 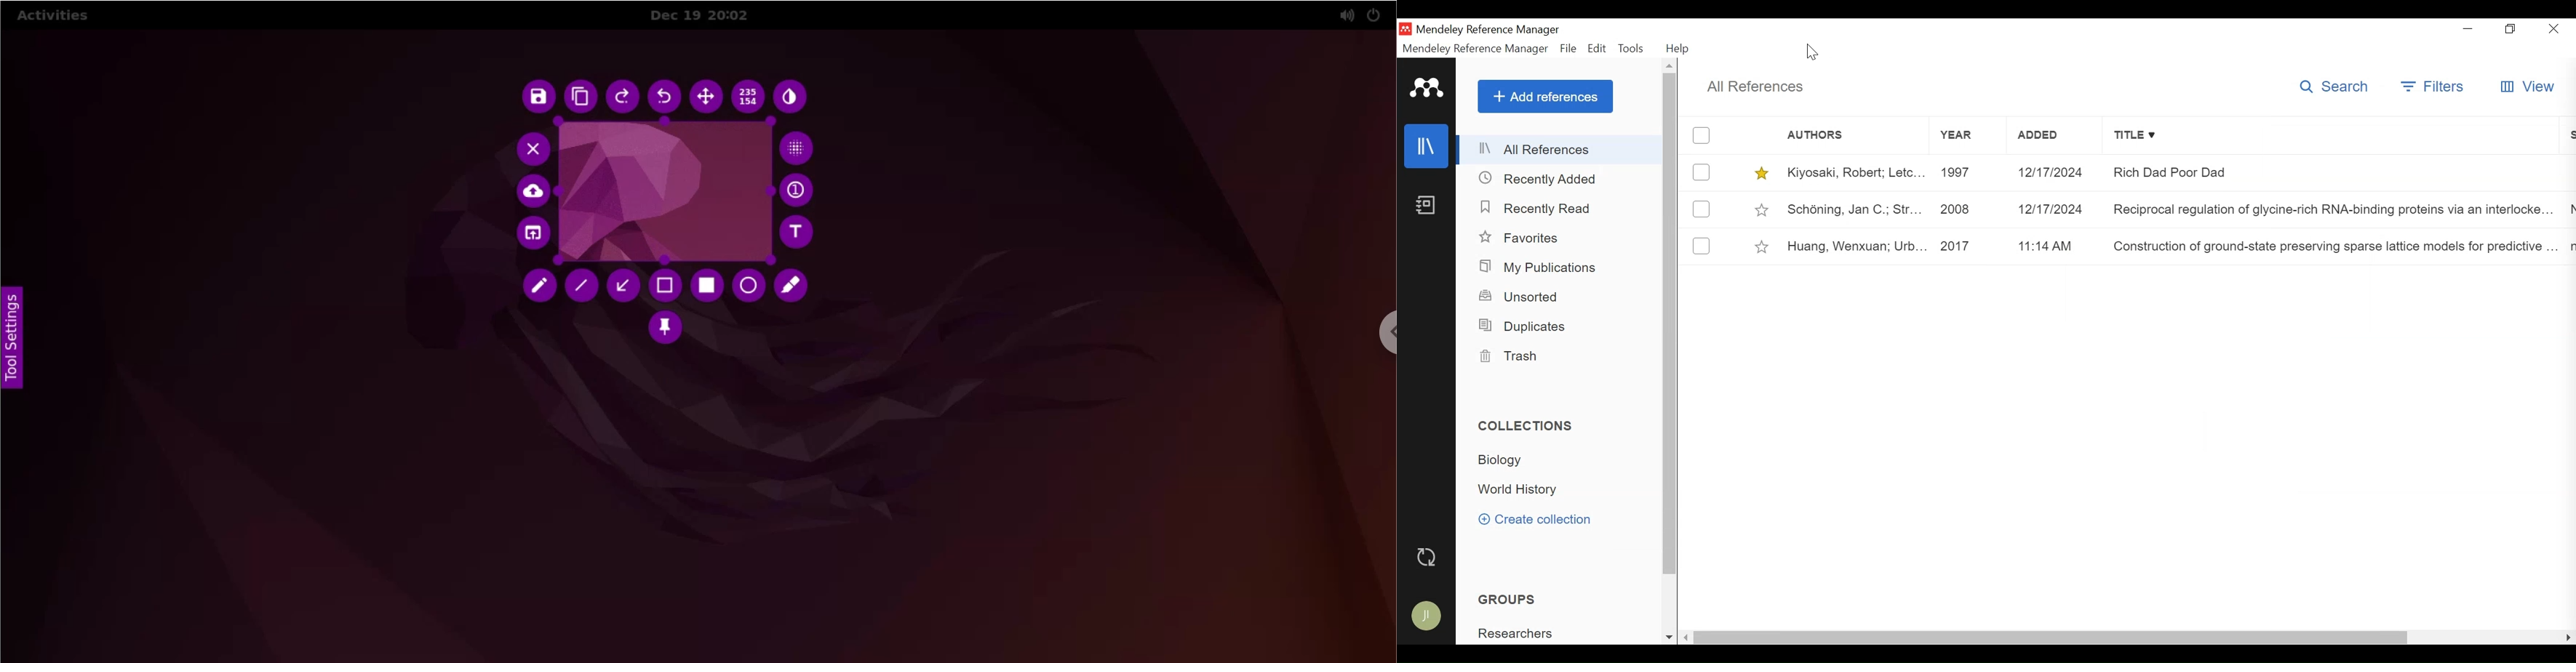 What do you see at coordinates (1405, 28) in the screenshot?
I see `Mendeley Desktop Icn` at bounding box center [1405, 28].